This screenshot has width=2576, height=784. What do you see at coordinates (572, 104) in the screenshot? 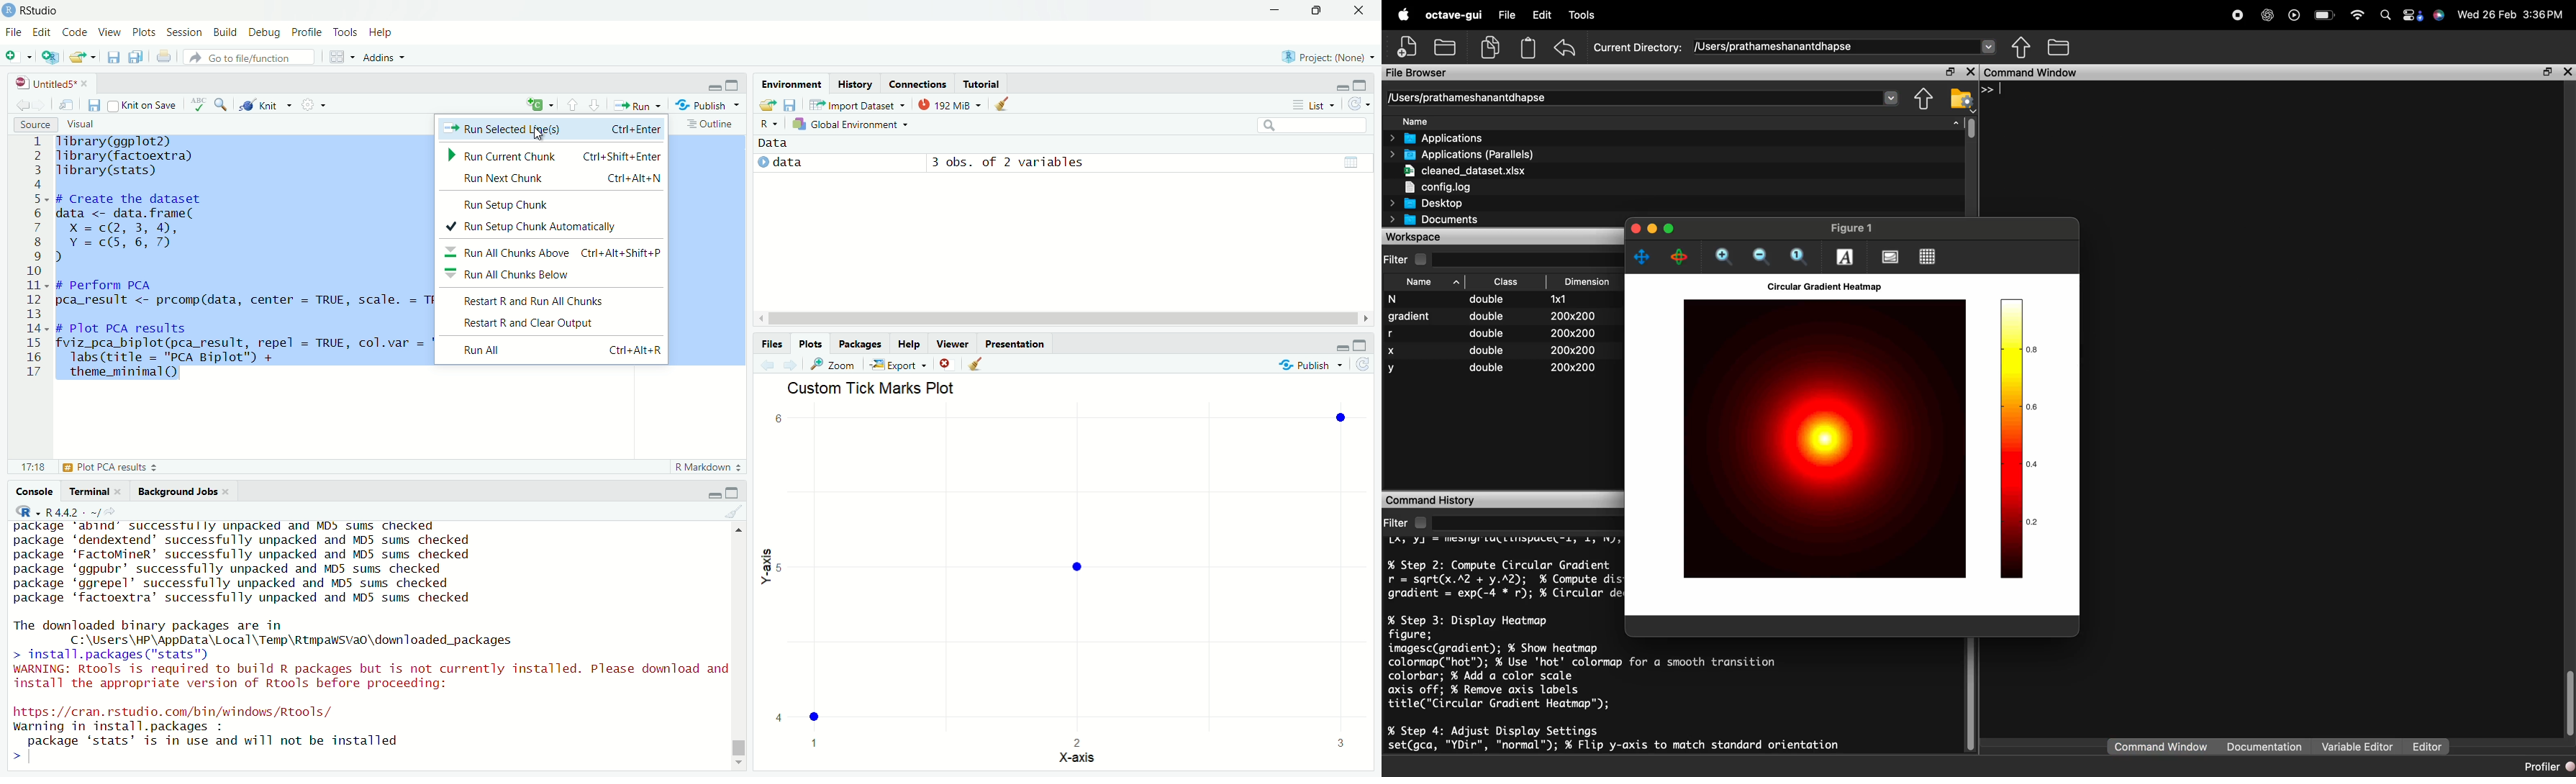
I see `go to previous` at bounding box center [572, 104].